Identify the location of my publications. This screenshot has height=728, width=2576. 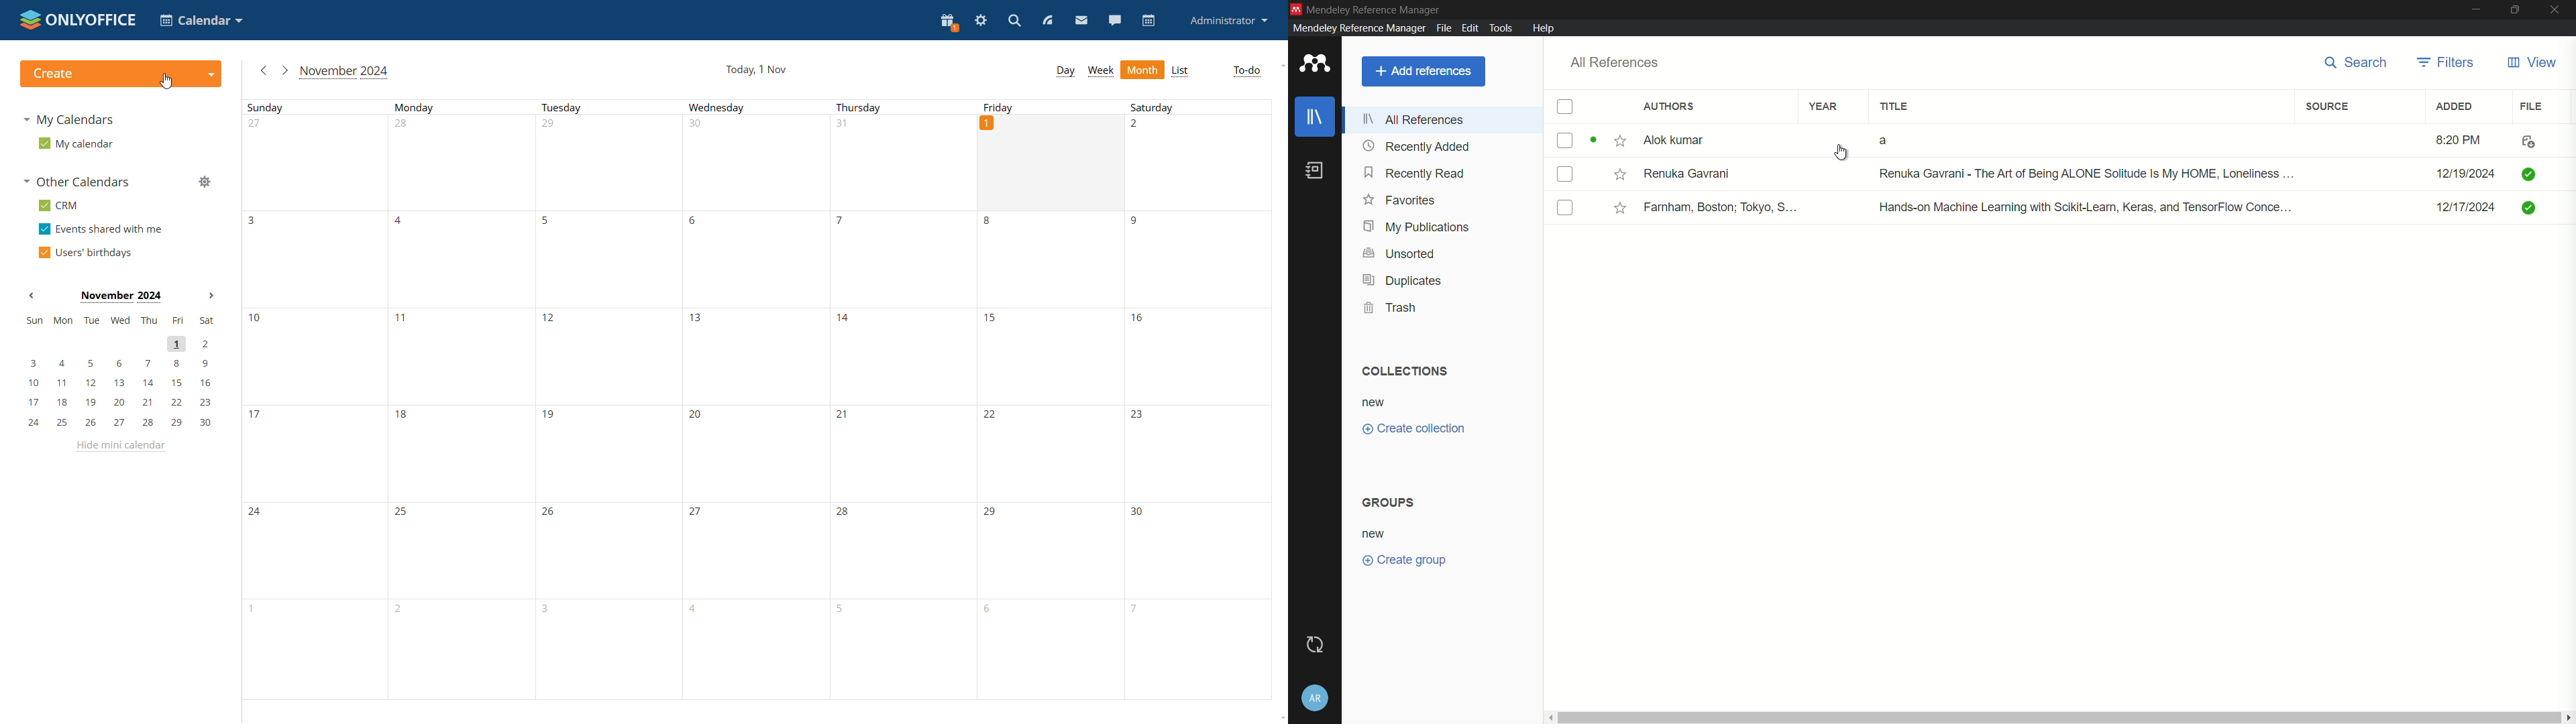
(1417, 228).